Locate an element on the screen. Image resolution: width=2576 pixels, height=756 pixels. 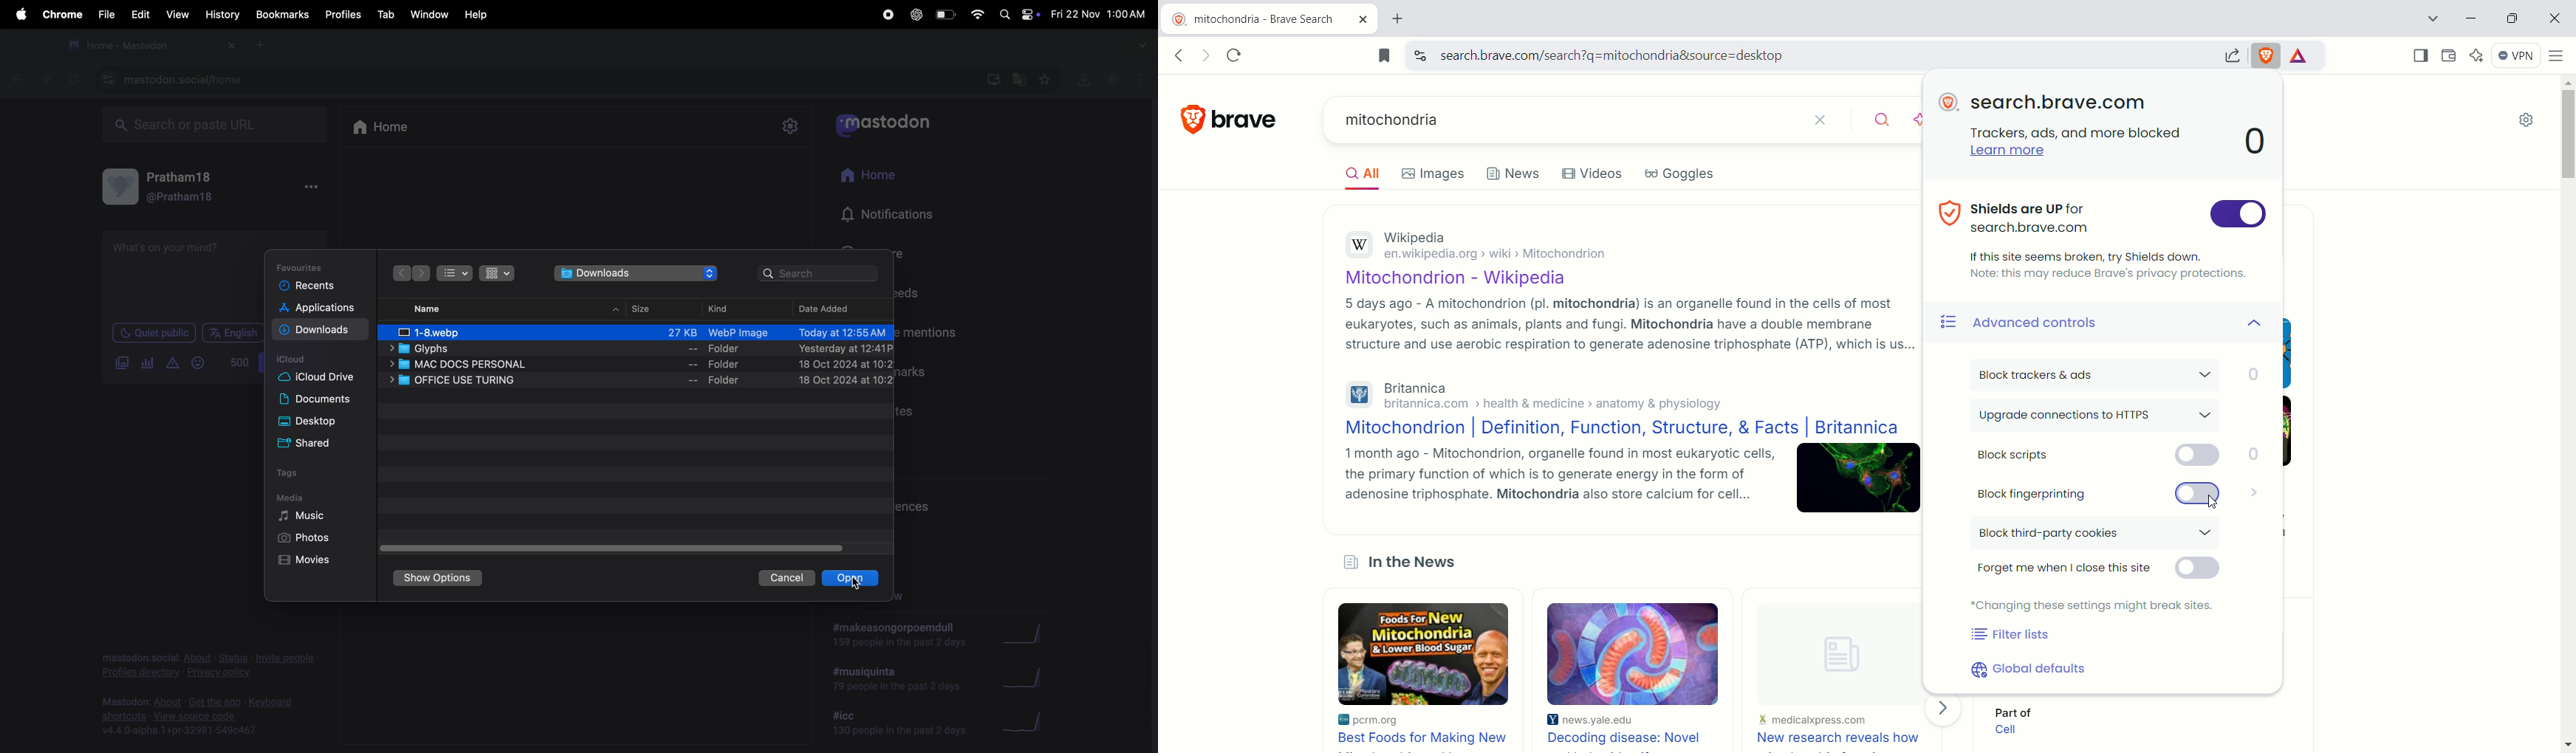
file is located at coordinates (103, 16).